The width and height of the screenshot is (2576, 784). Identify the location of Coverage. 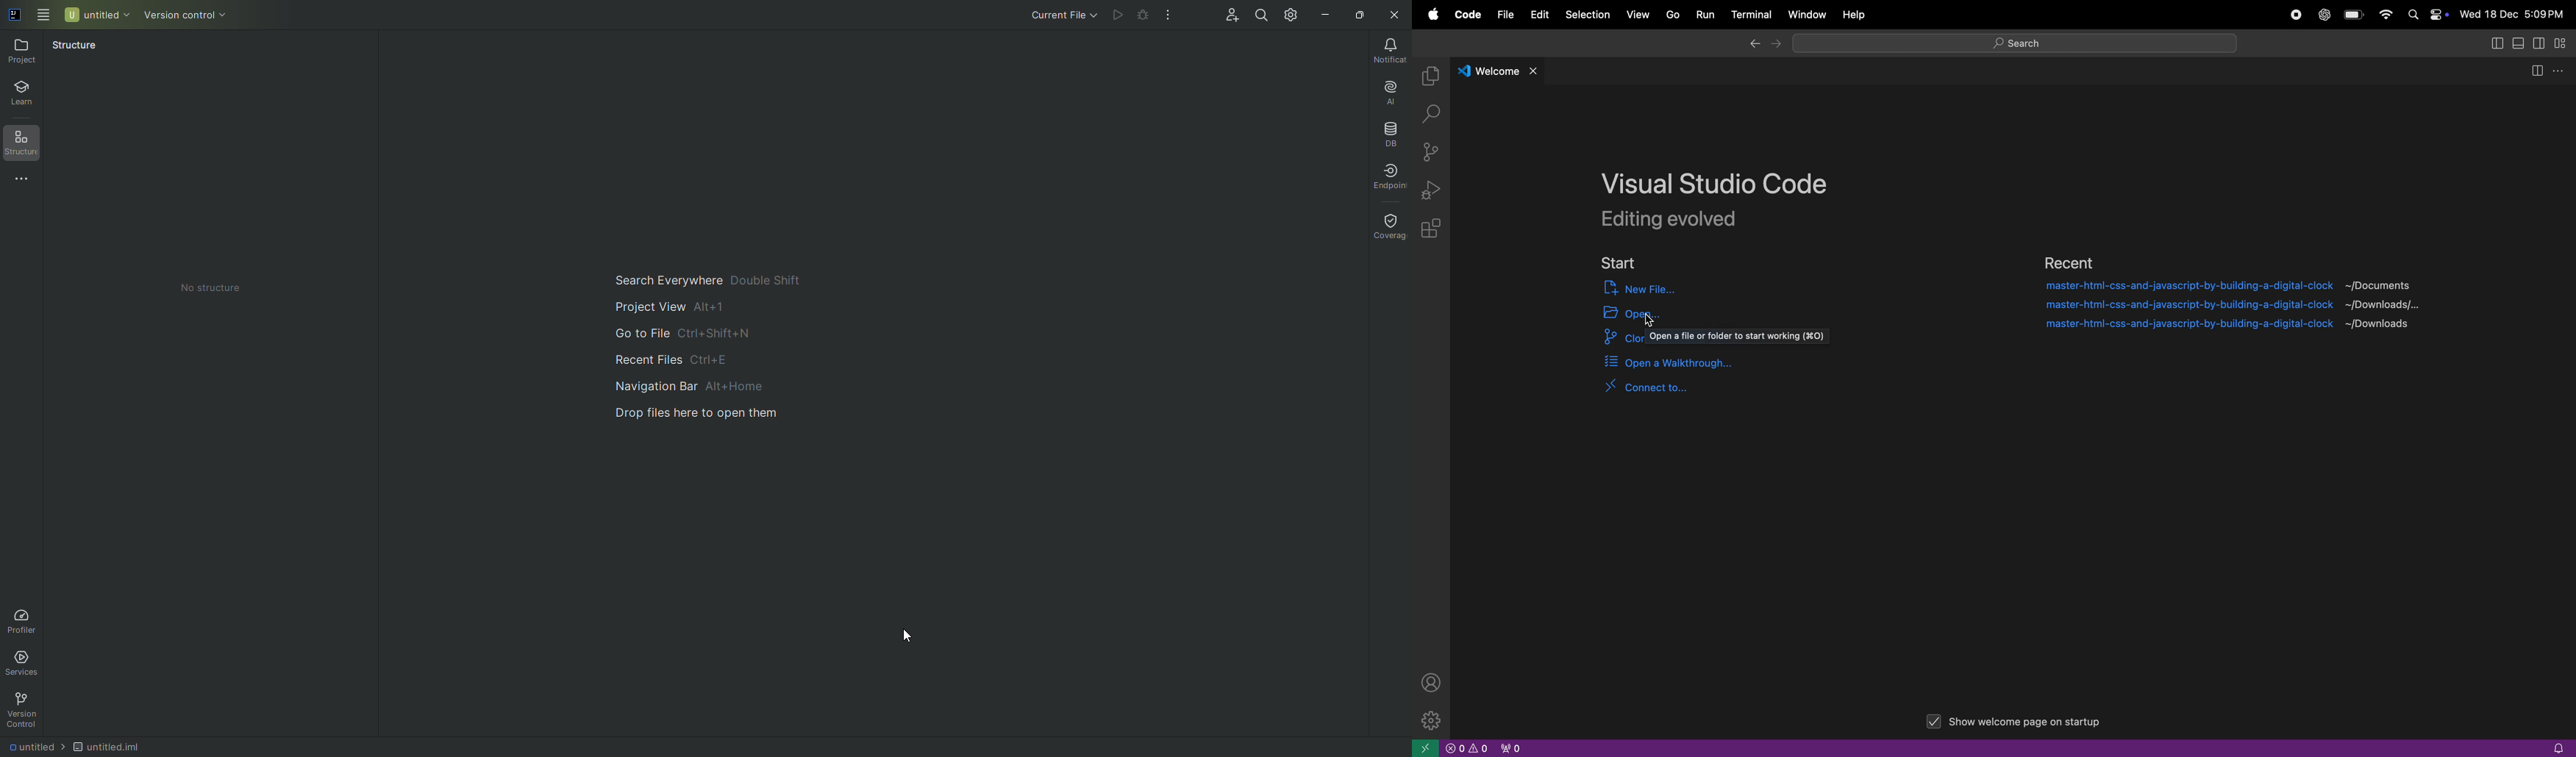
(1388, 227).